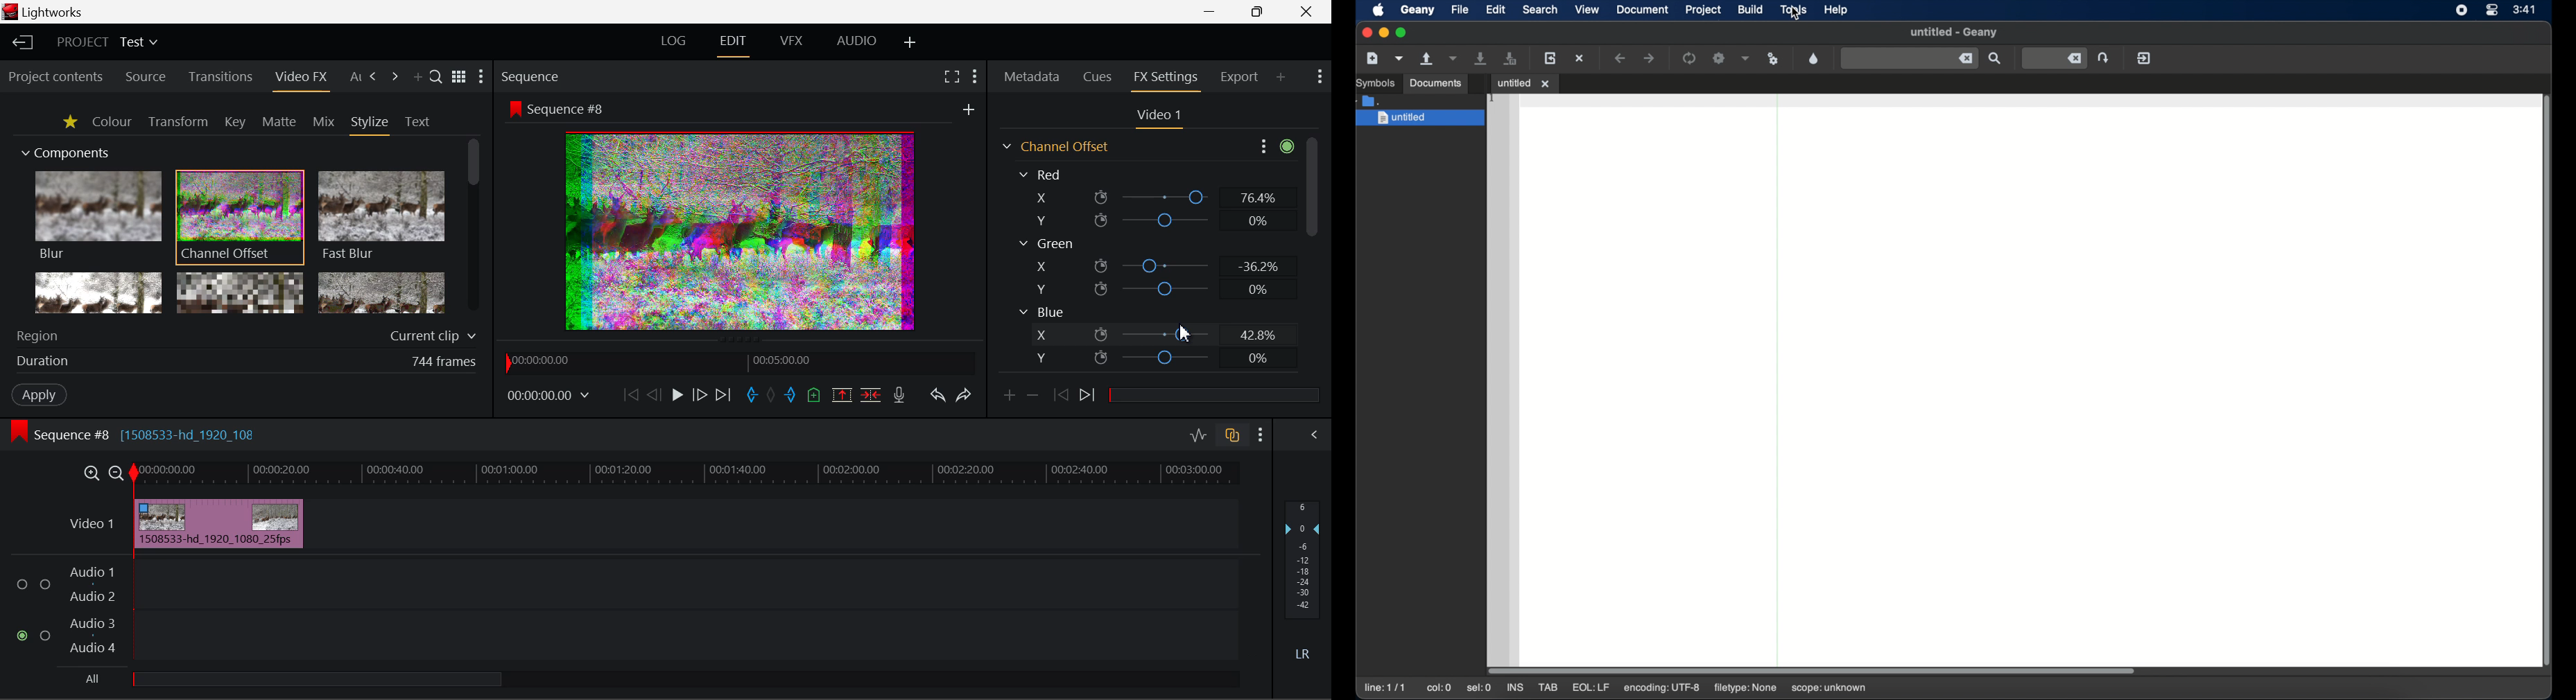 Image resolution: width=2576 pixels, height=700 pixels. I want to click on Add Panel, so click(417, 78).